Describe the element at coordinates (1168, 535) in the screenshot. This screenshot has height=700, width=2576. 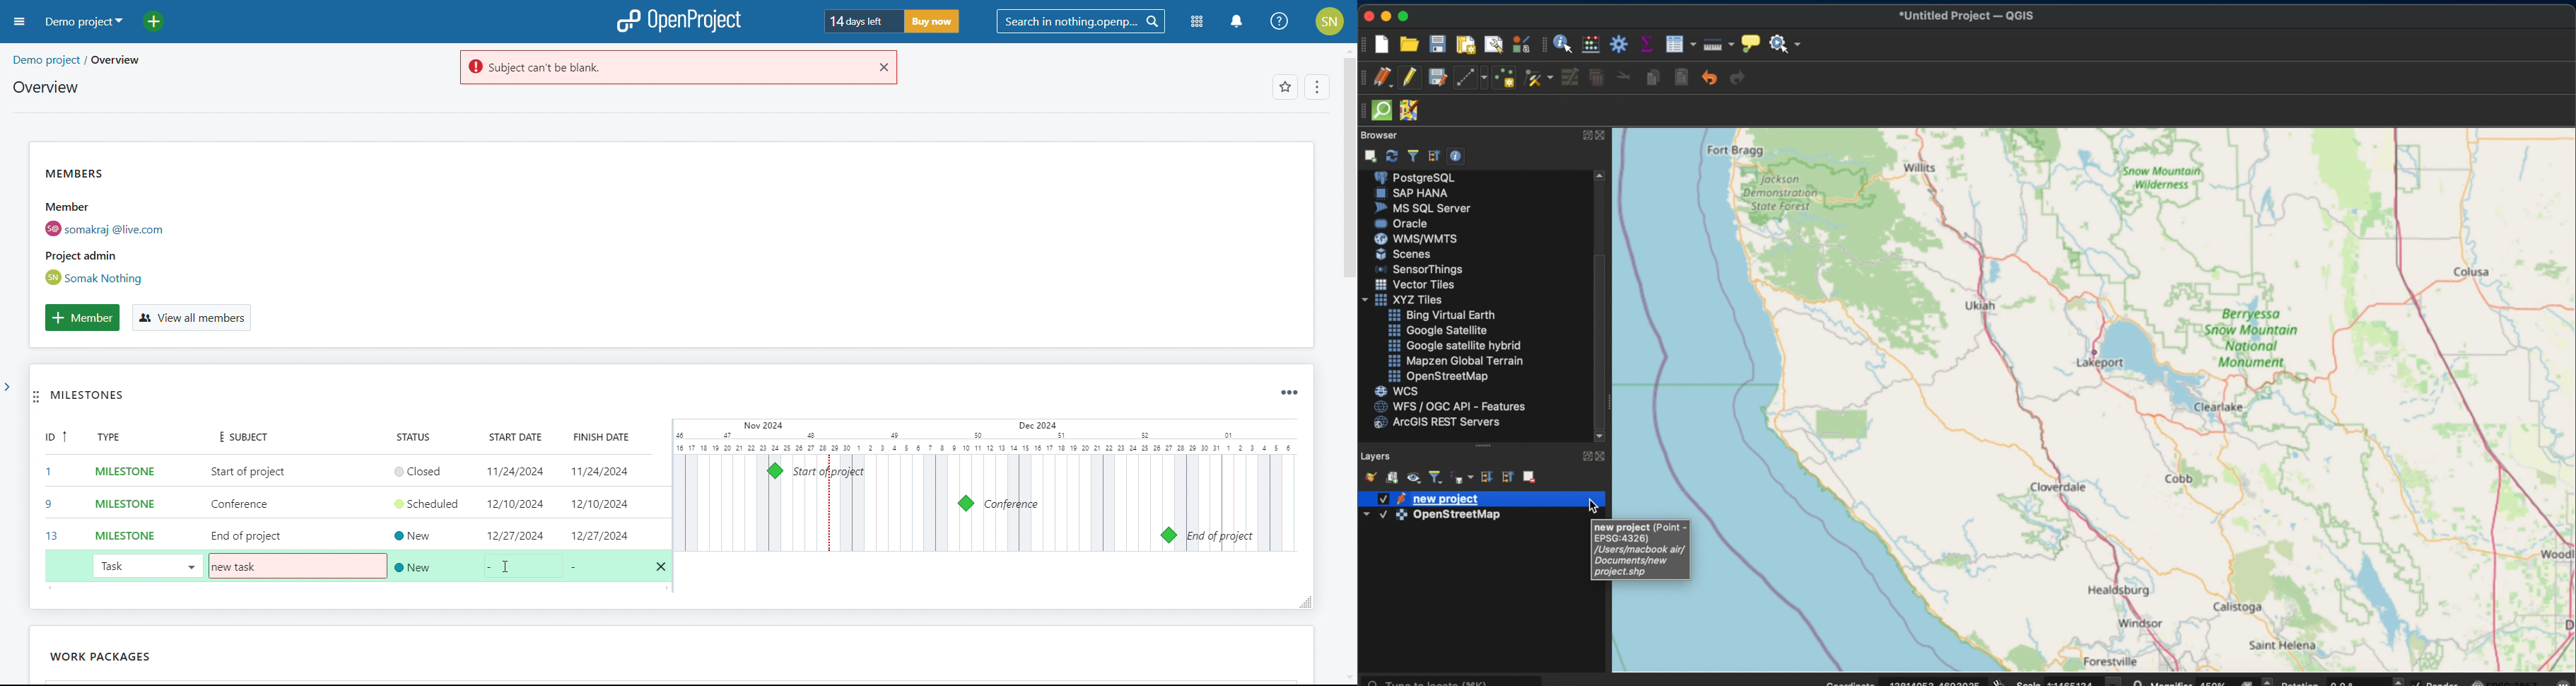
I see `milestone 13` at that location.